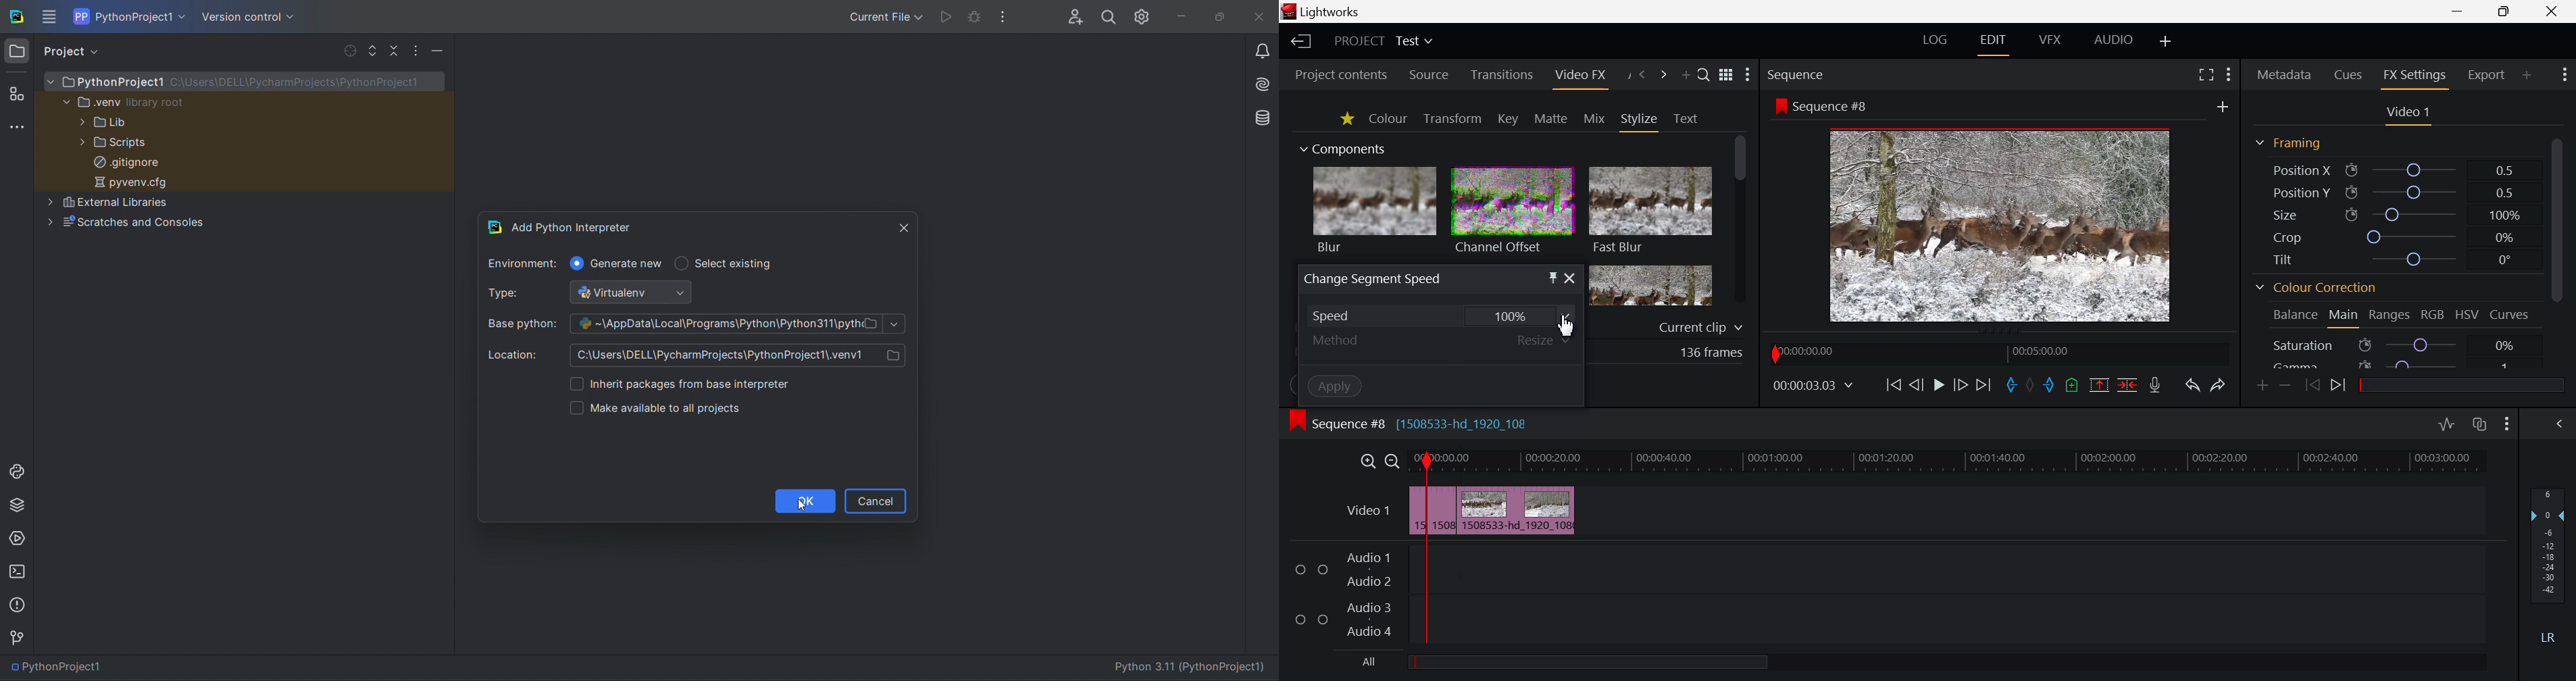 This screenshot has height=700, width=2576. I want to click on To Start, so click(1894, 385).